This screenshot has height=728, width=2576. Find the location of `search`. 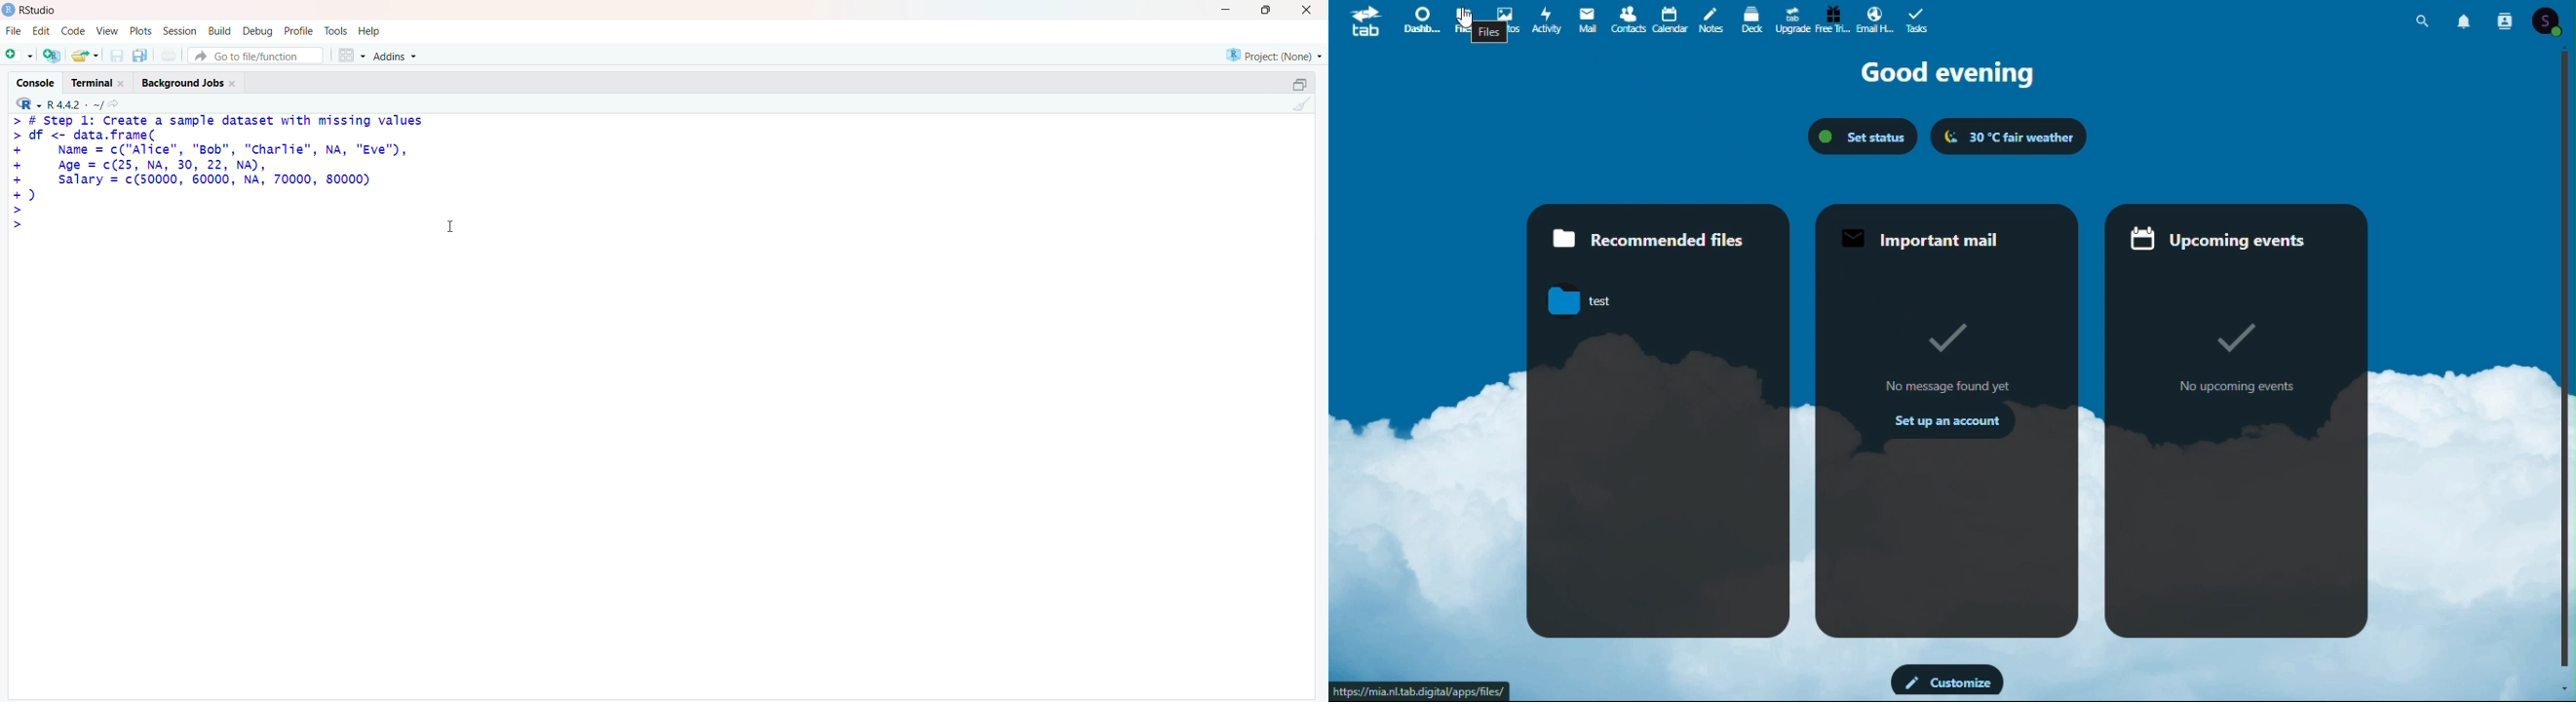

search is located at coordinates (2425, 19).